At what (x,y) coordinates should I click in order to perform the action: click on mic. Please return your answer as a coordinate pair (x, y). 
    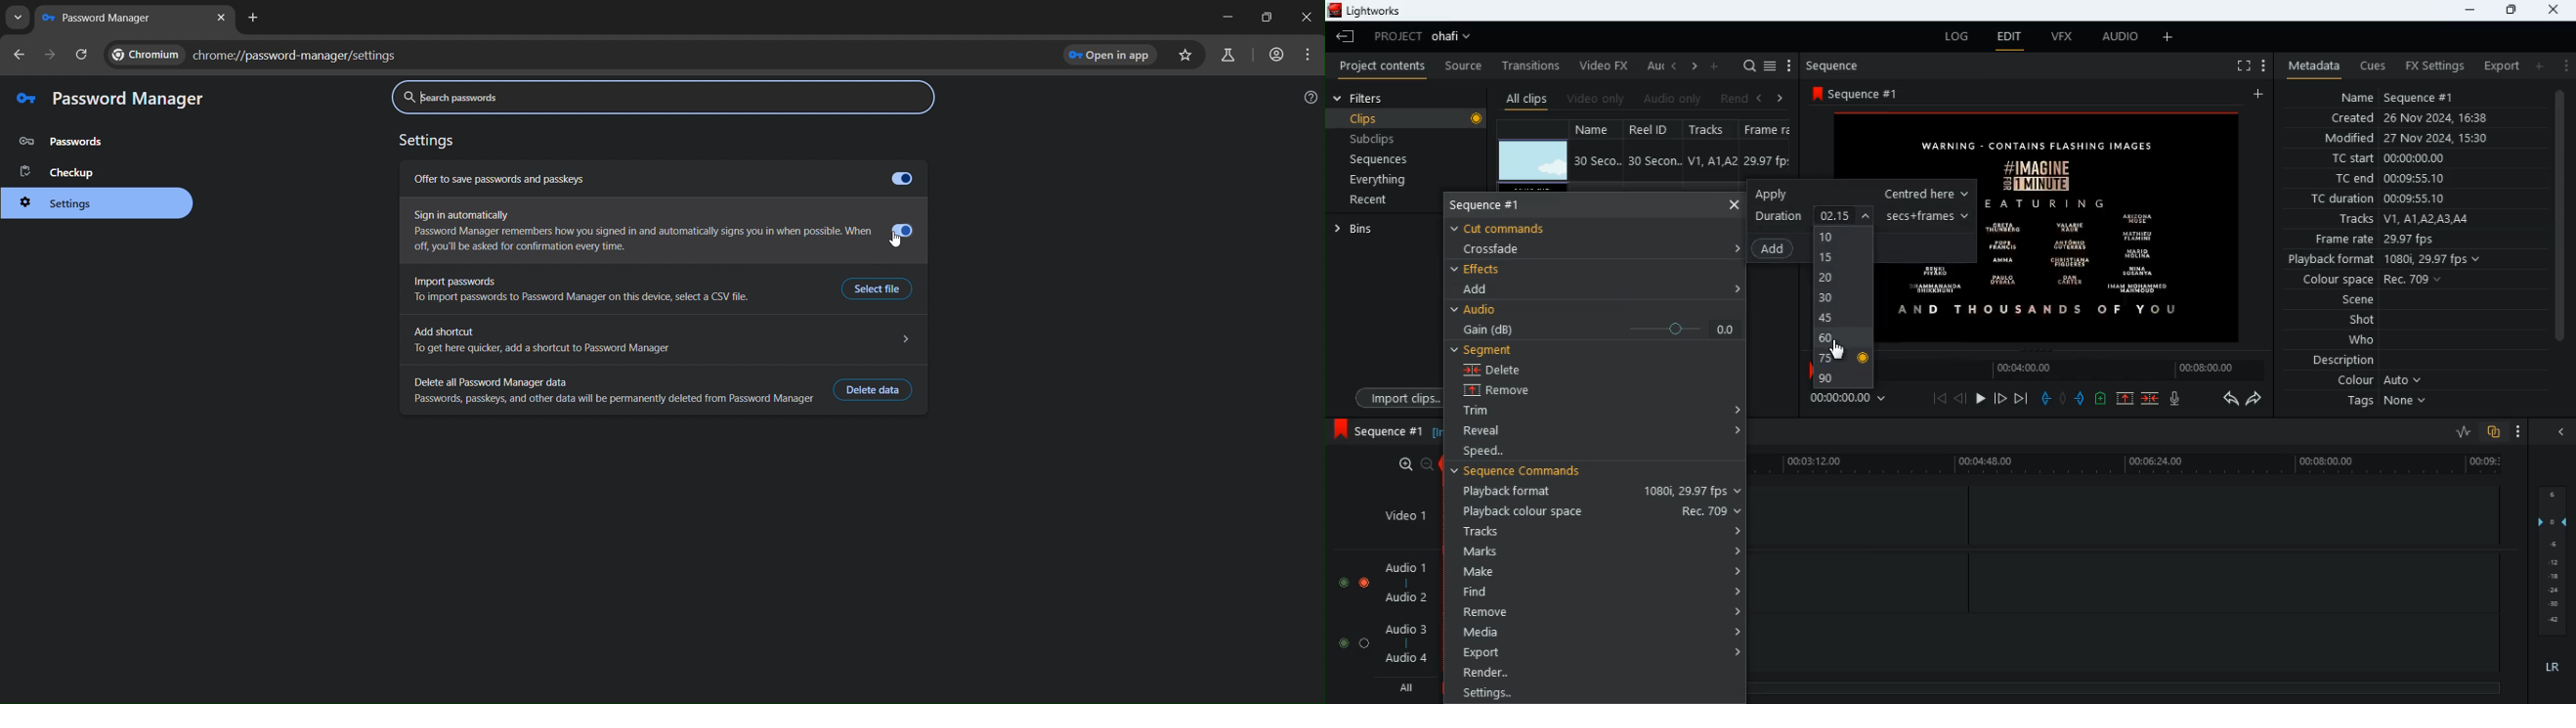
    Looking at the image, I should click on (2176, 398).